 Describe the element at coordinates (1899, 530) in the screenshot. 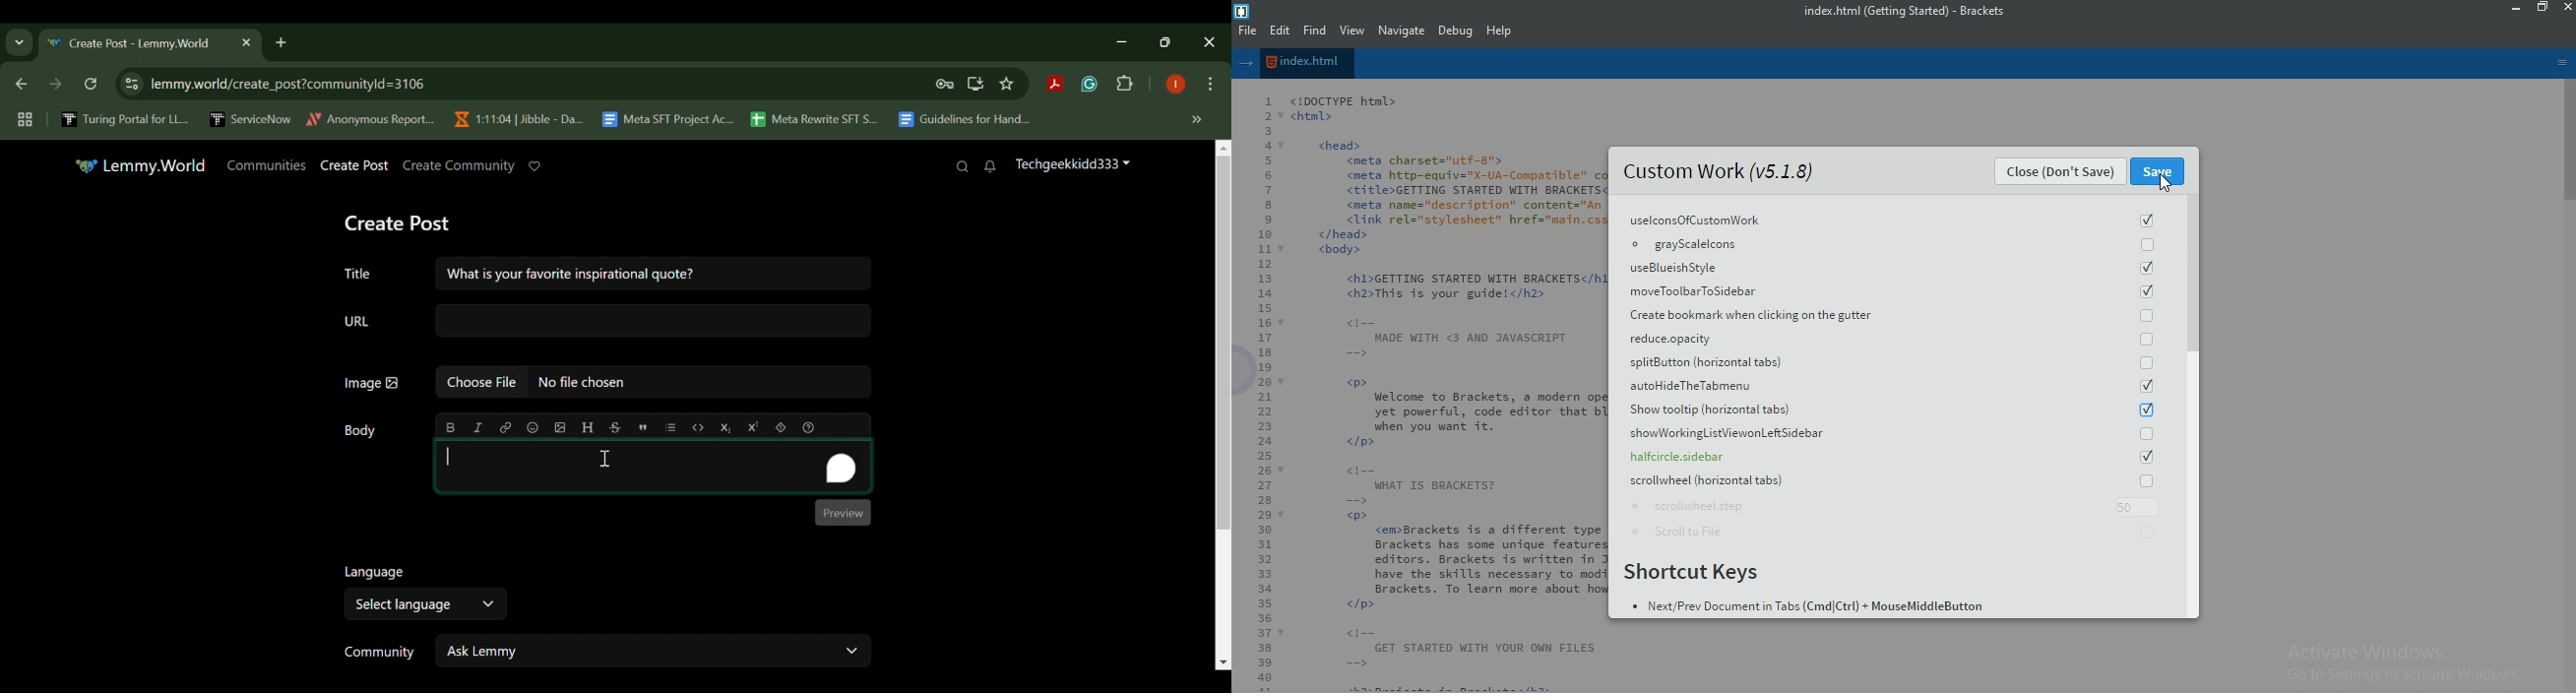

I see `Scroll to File` at that location.